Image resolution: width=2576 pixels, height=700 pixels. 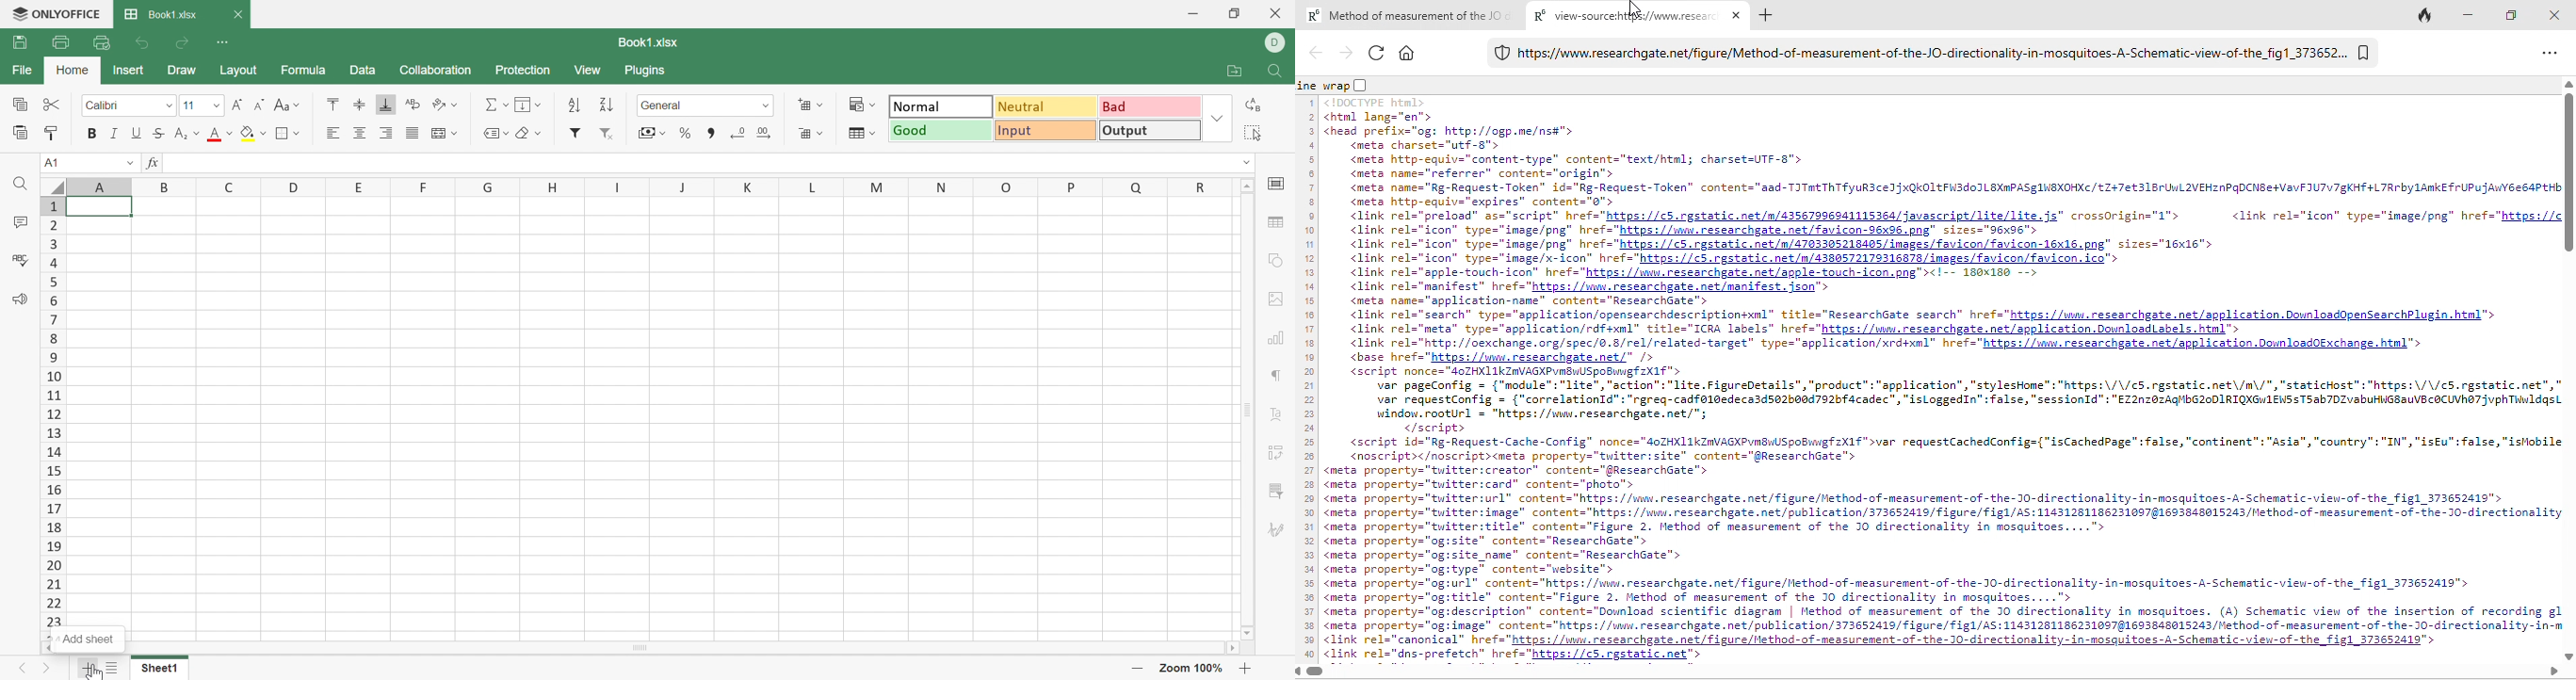 What do you see at coordinates (2557, 671) in the screenshot?
I see `move right` at bounding box center [2557, 671].